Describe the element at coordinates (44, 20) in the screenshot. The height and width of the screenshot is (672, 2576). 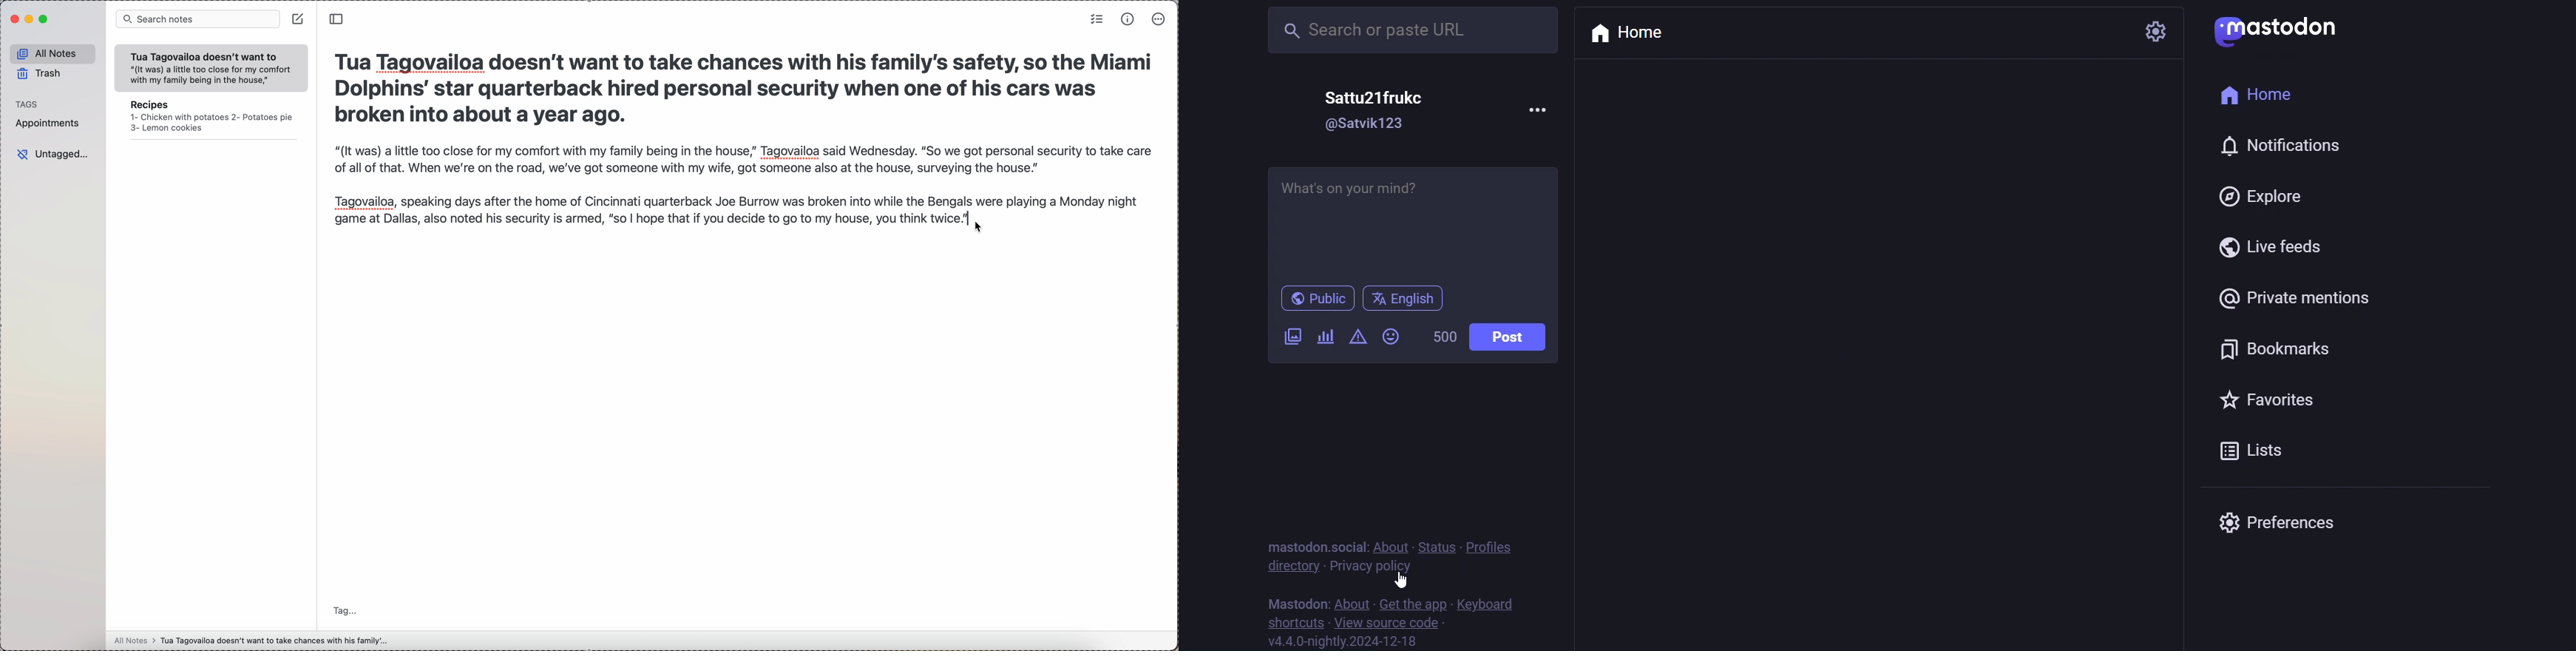
I see `maximize` at that location.